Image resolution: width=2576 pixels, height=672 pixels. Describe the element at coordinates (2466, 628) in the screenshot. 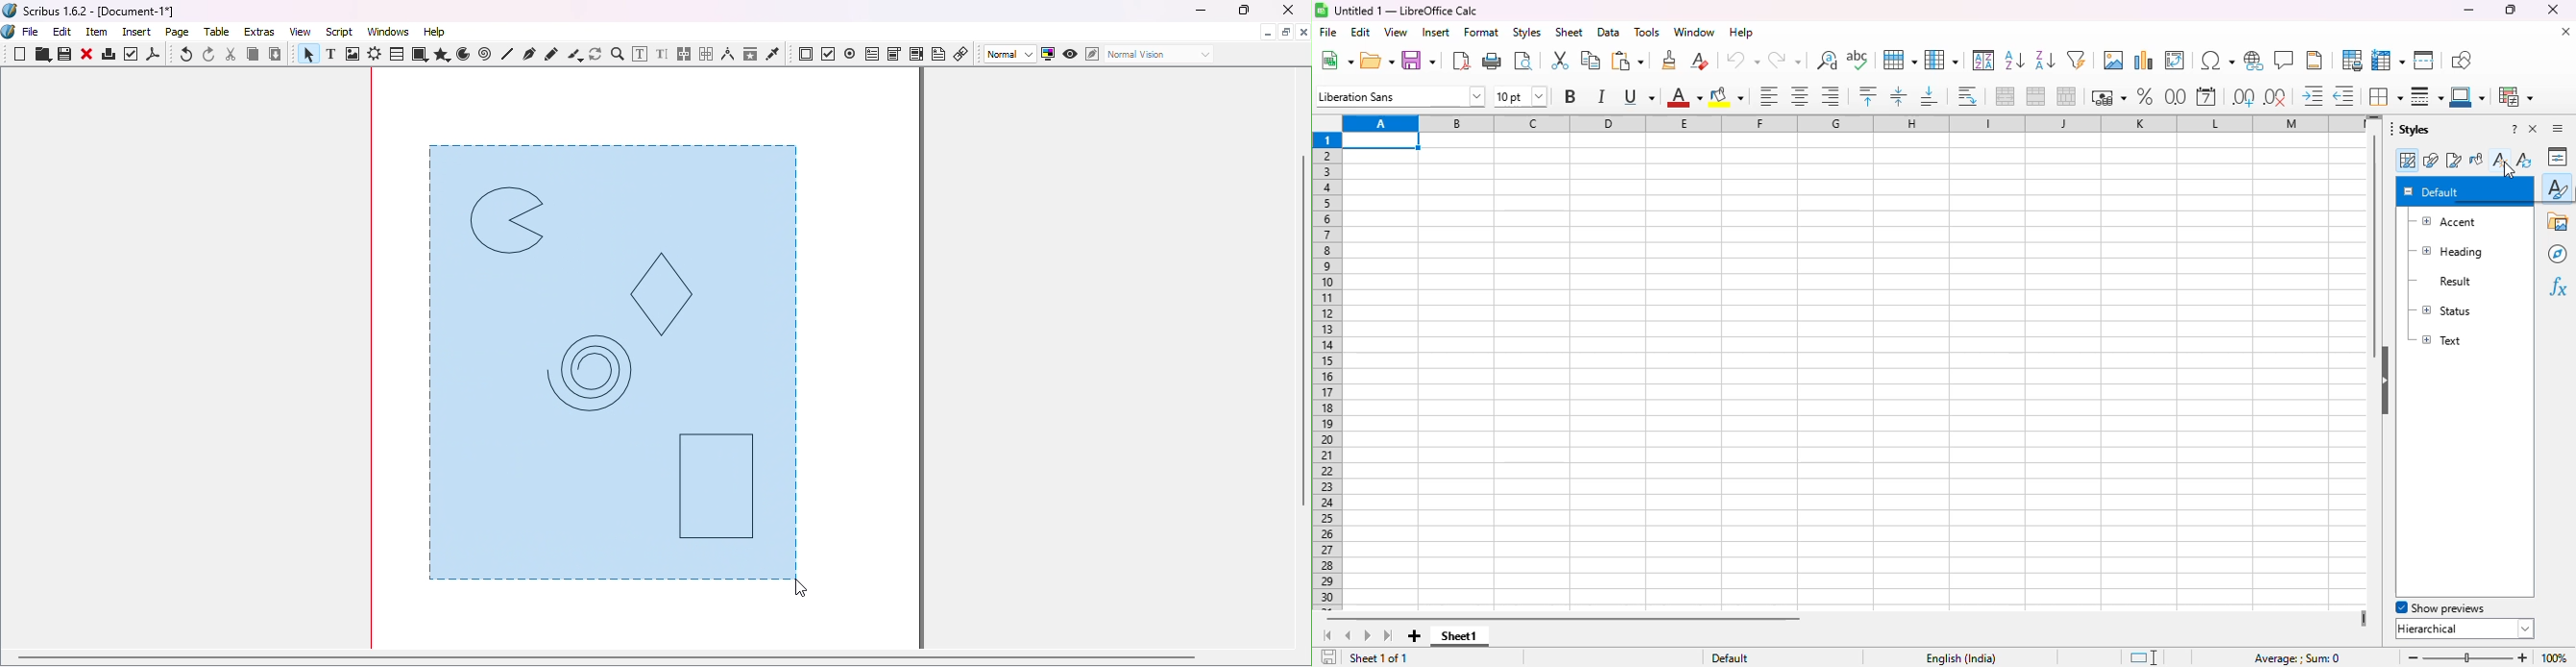

I see `hierarchical` at that location.